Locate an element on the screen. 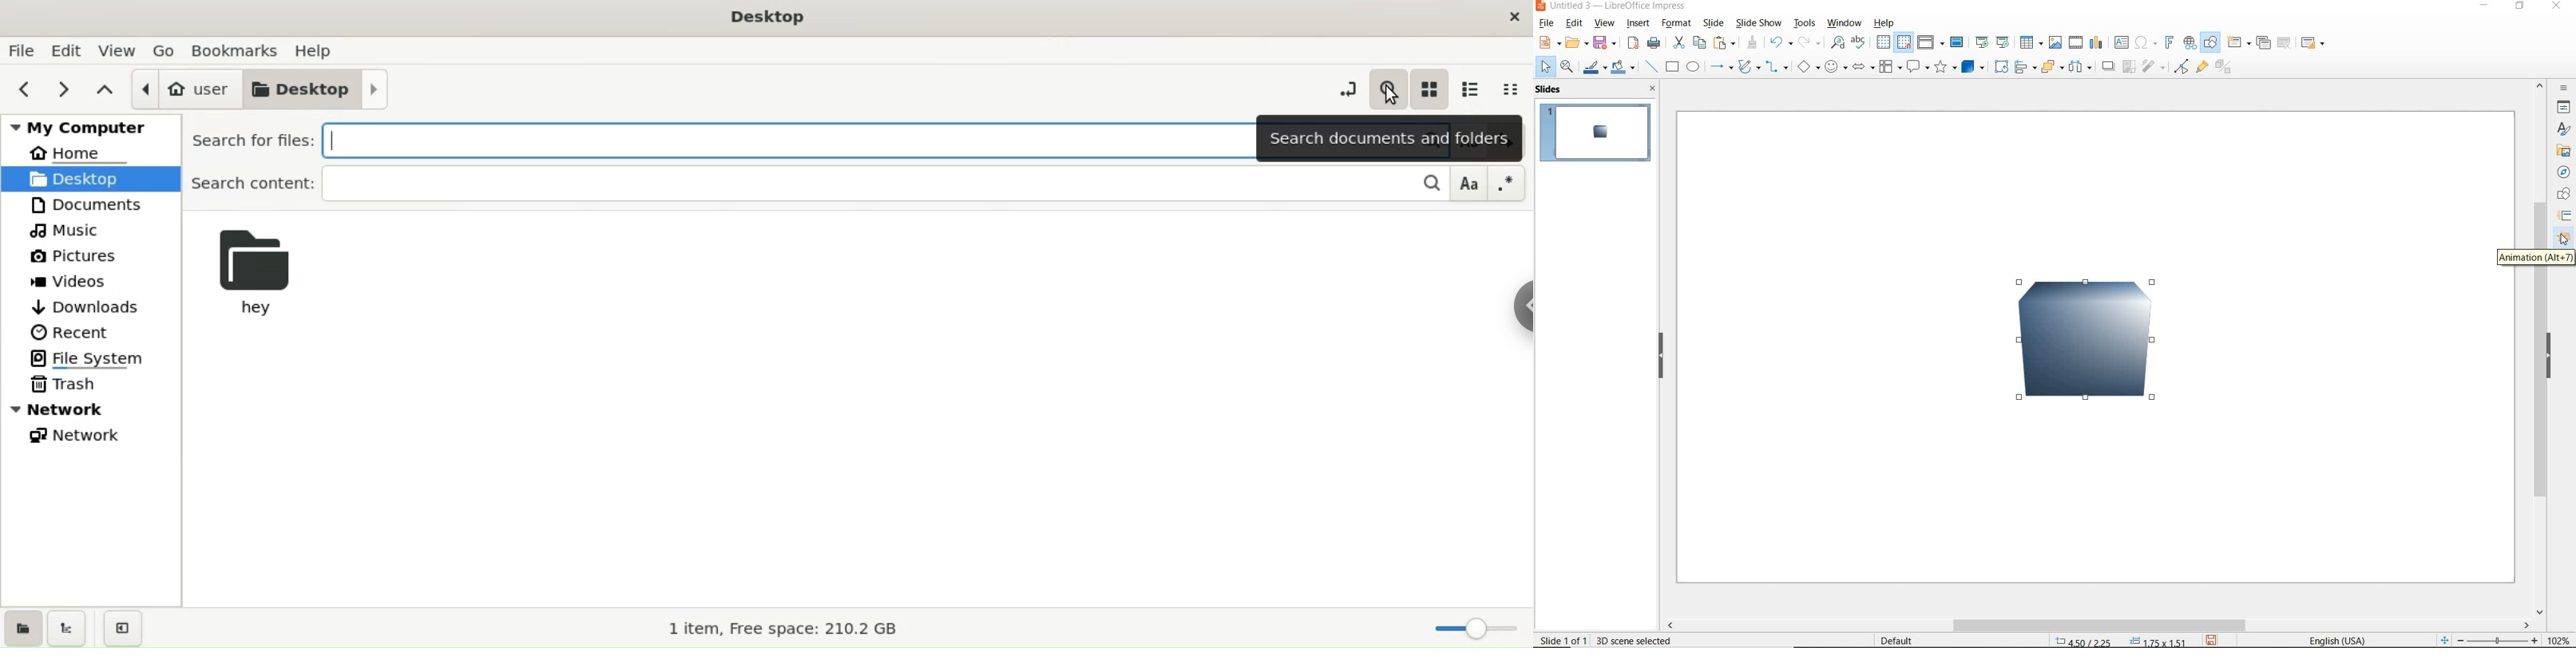  NAVIGATOR is located at coordinates (2563, 173).